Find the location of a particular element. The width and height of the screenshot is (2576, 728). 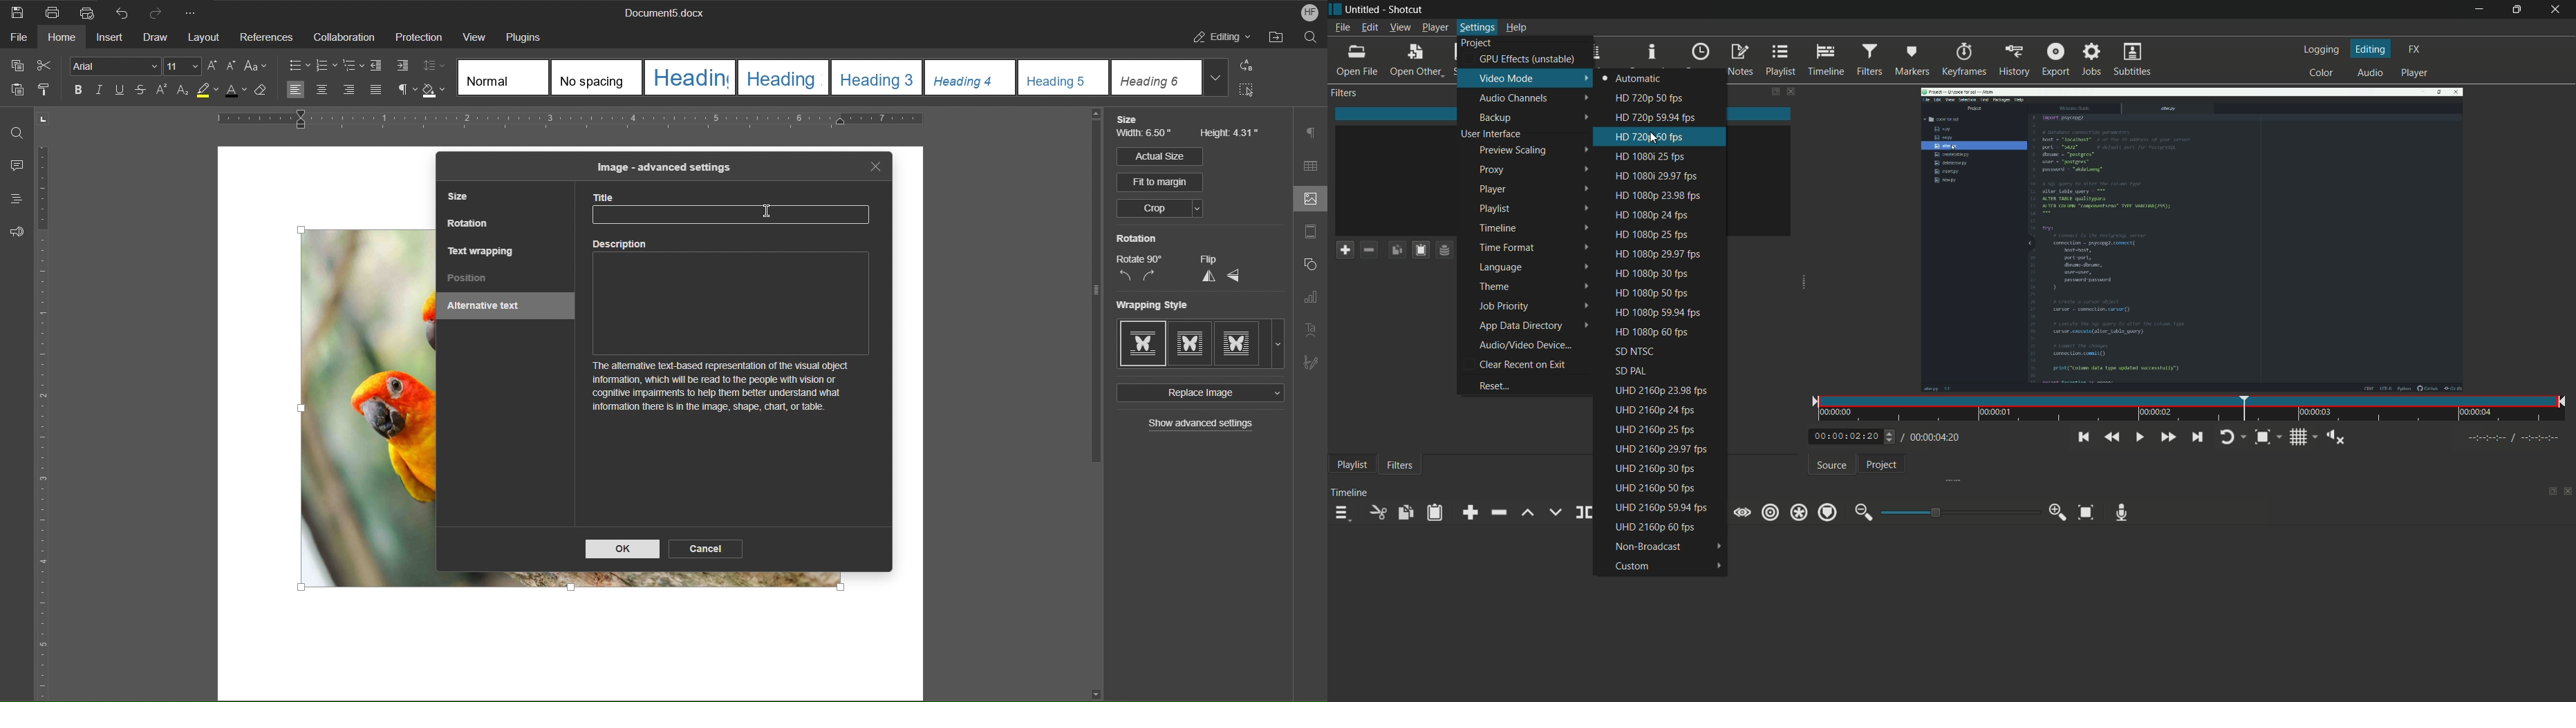

uhd 2160p 59.94 fps is located at coordinates (1661, 506).